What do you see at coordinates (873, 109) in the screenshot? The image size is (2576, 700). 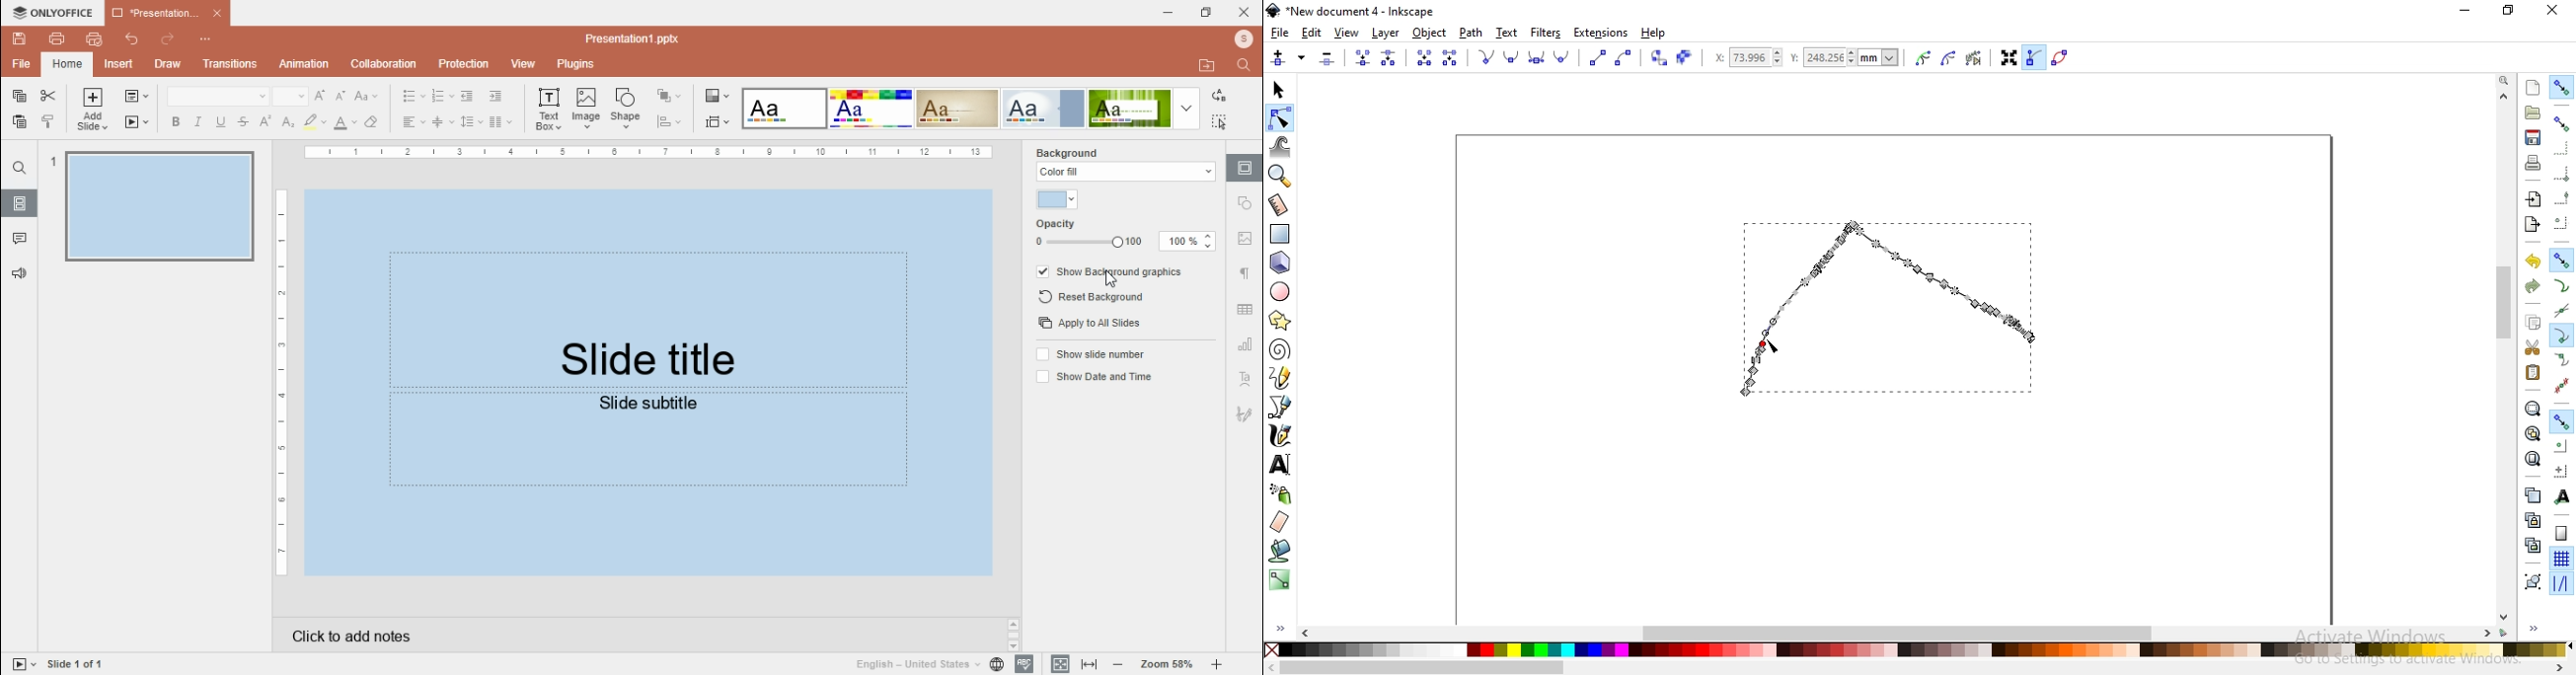 I see `theme 2` at bounding box center [873, 109].